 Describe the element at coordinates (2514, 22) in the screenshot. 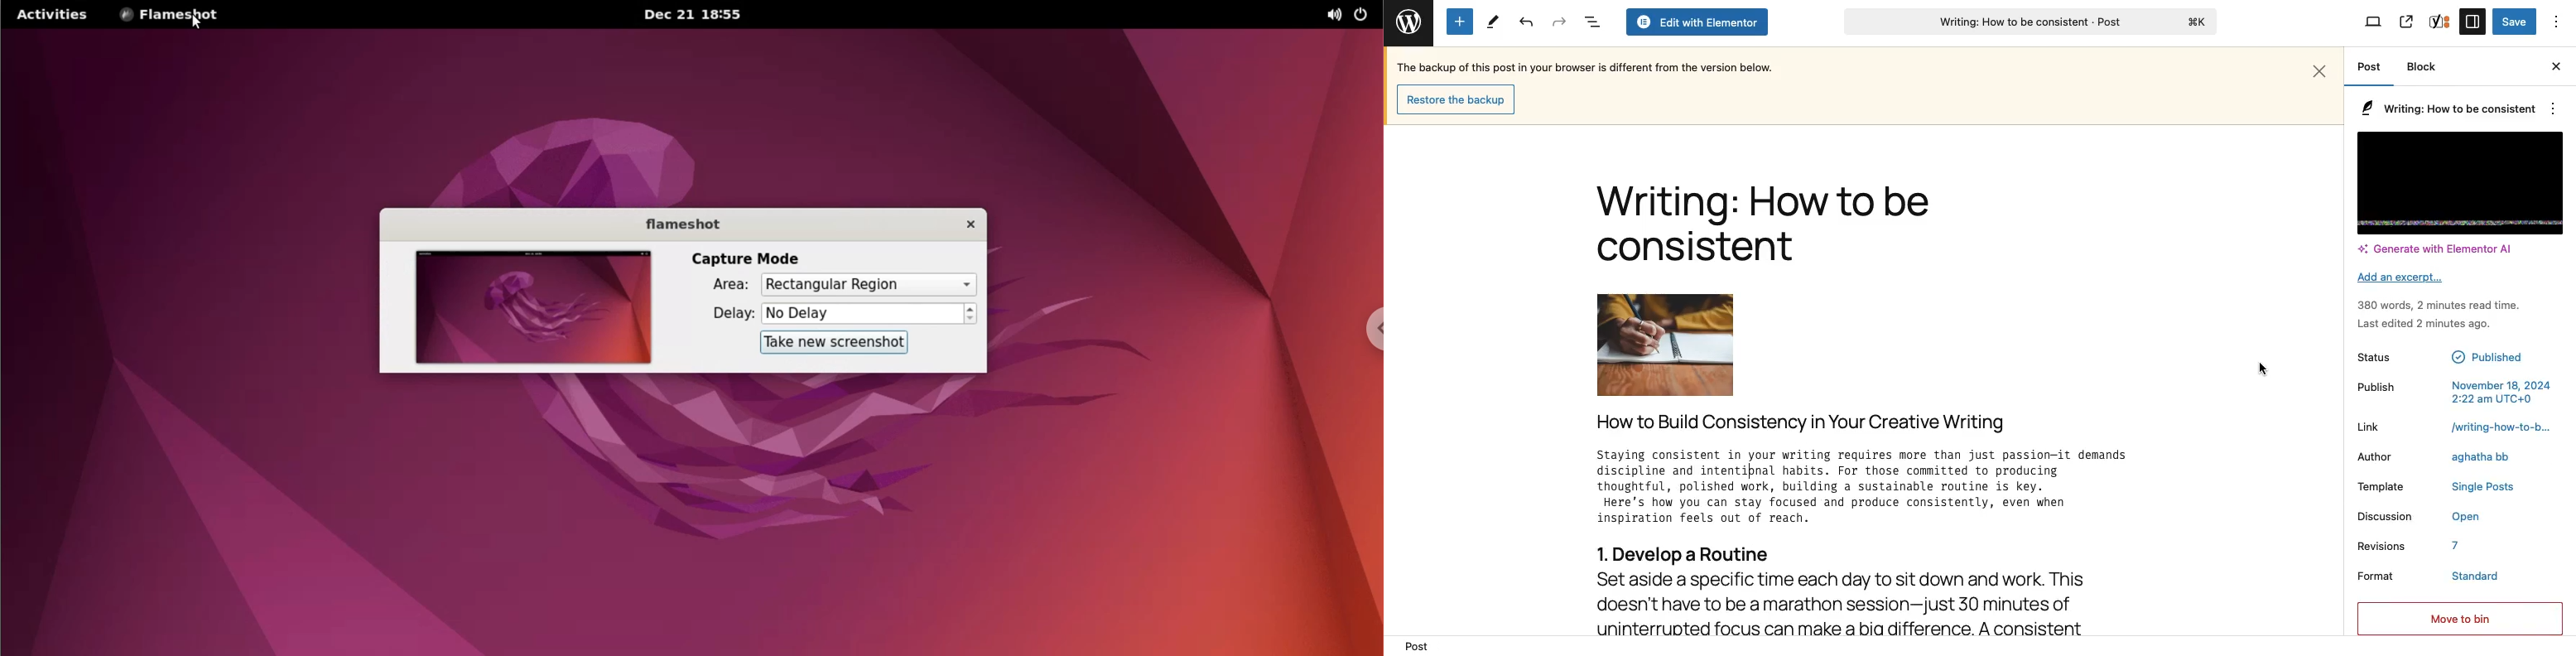

I see `Save` at that location.